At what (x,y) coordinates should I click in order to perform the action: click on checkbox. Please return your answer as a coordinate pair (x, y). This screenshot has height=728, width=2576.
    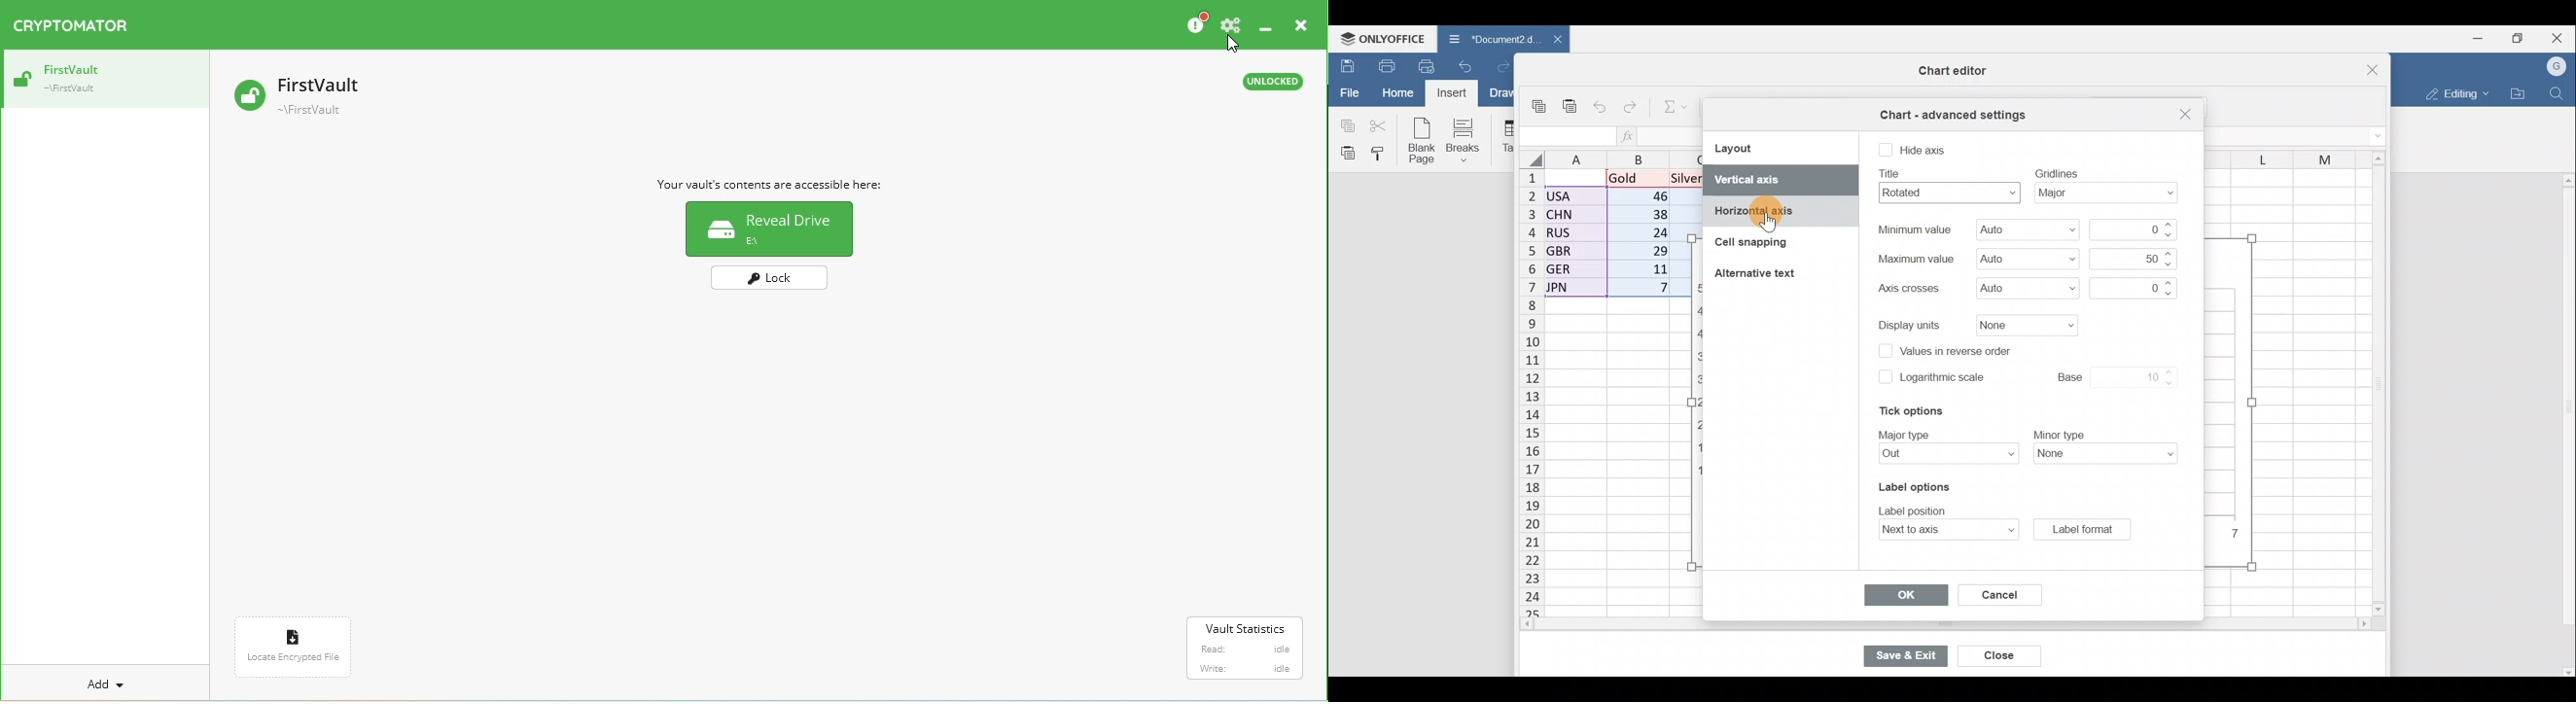
    Looking at the image, I should click on (1884, 352).